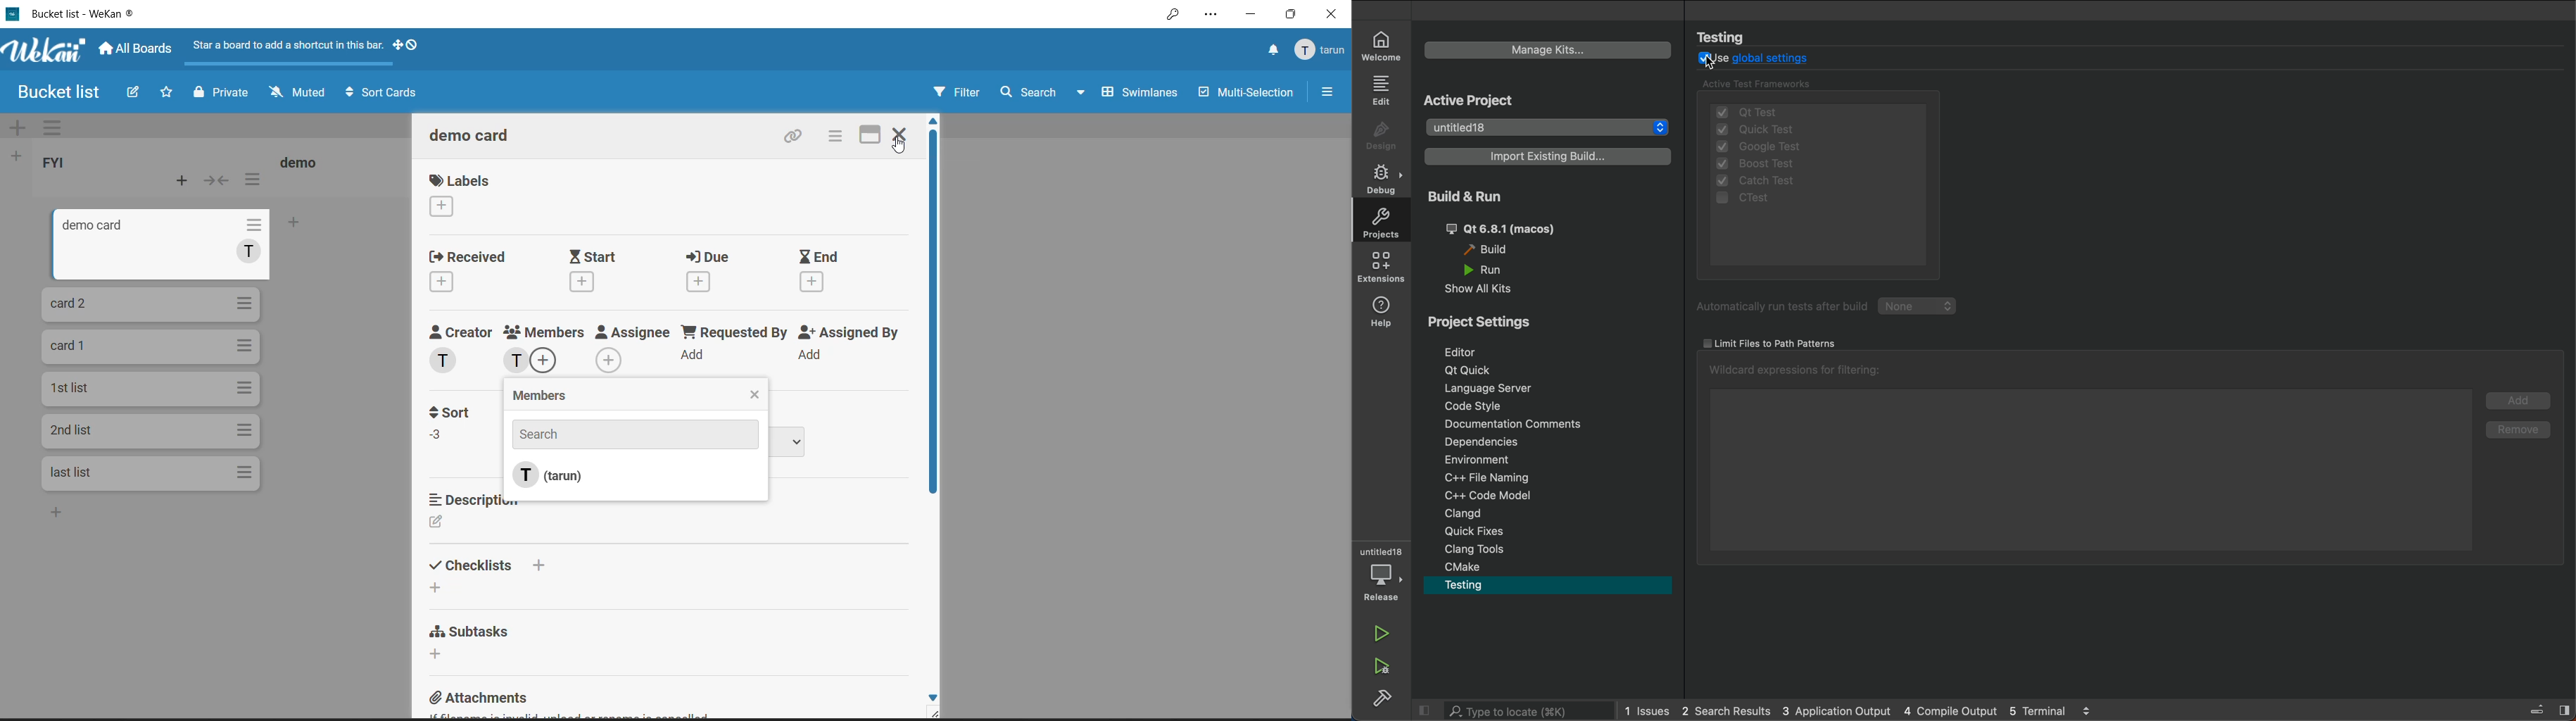 Image resolution: width=2576 pixels, height=728 pixels. I want to click on app name and logo, so click(46, 51).